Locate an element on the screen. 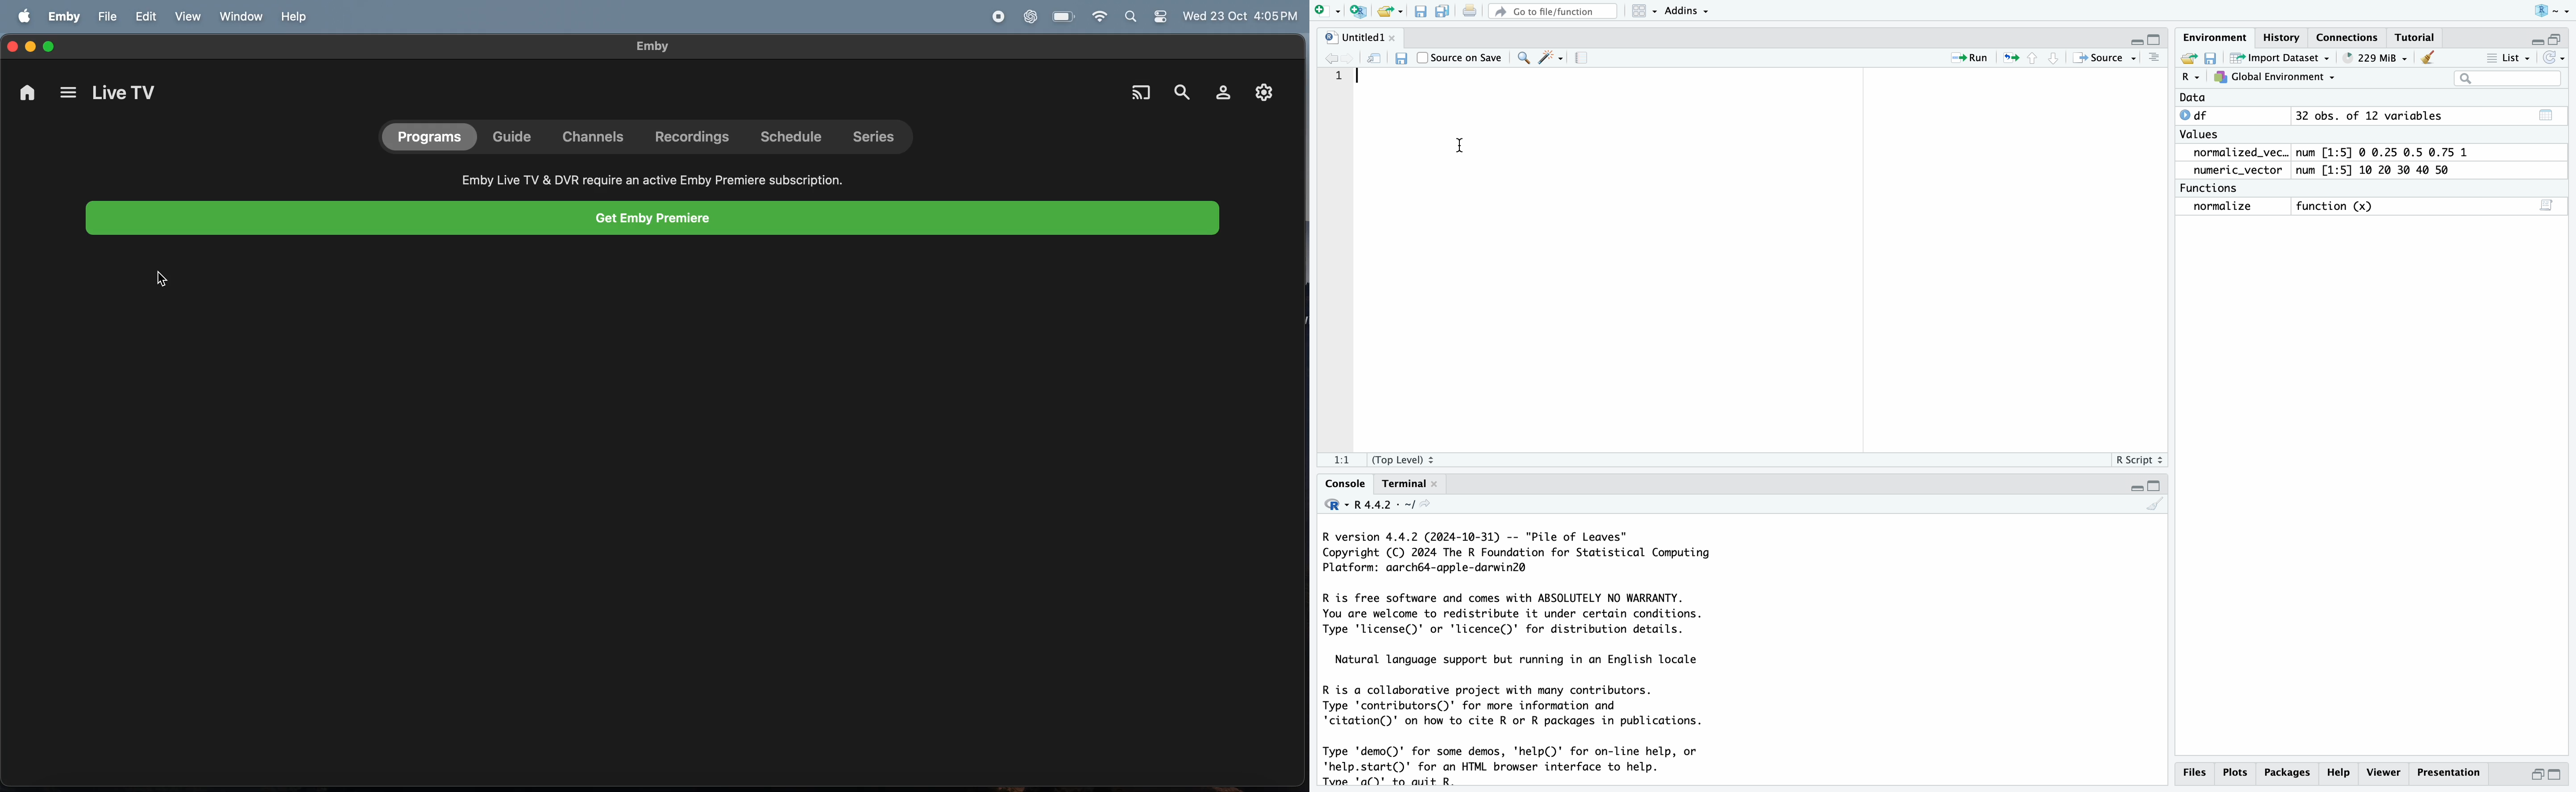 Image resolution: width=2576 pixels, height=812 pixels. Import Dataset is located at coordinates (2282, 58).